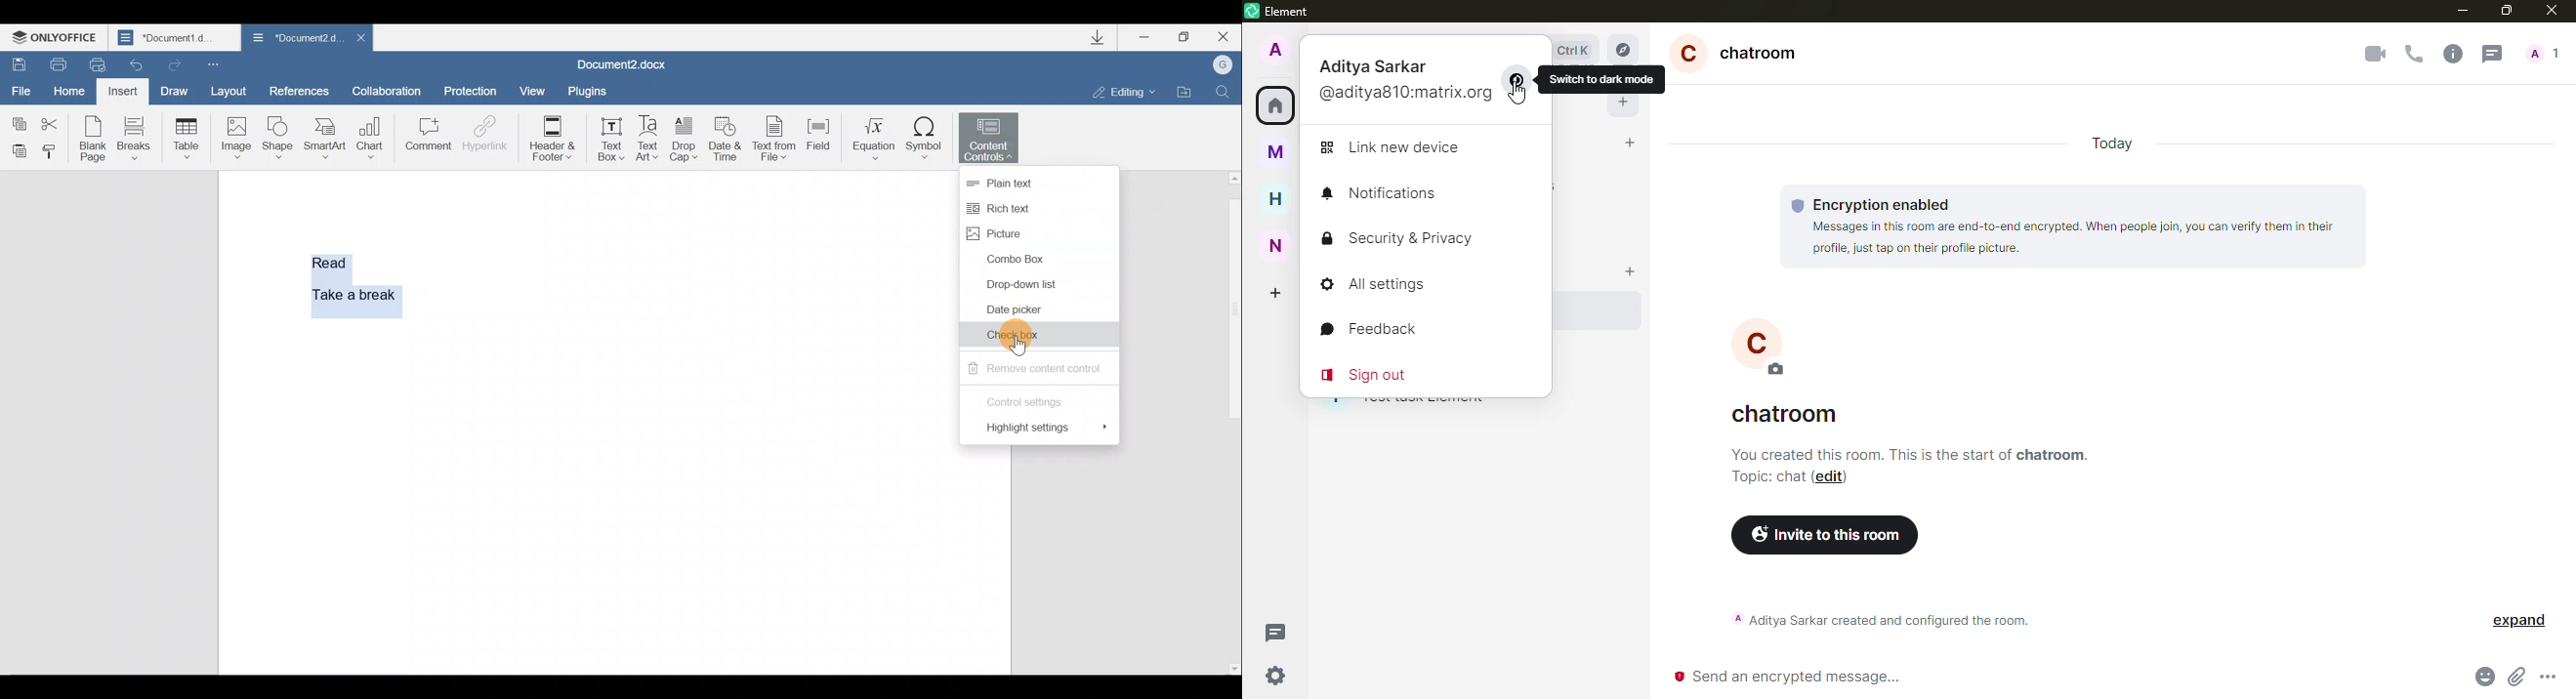  Describe the element at coordinates (176, 90) in the screenshot. I see `Draw` at that location.